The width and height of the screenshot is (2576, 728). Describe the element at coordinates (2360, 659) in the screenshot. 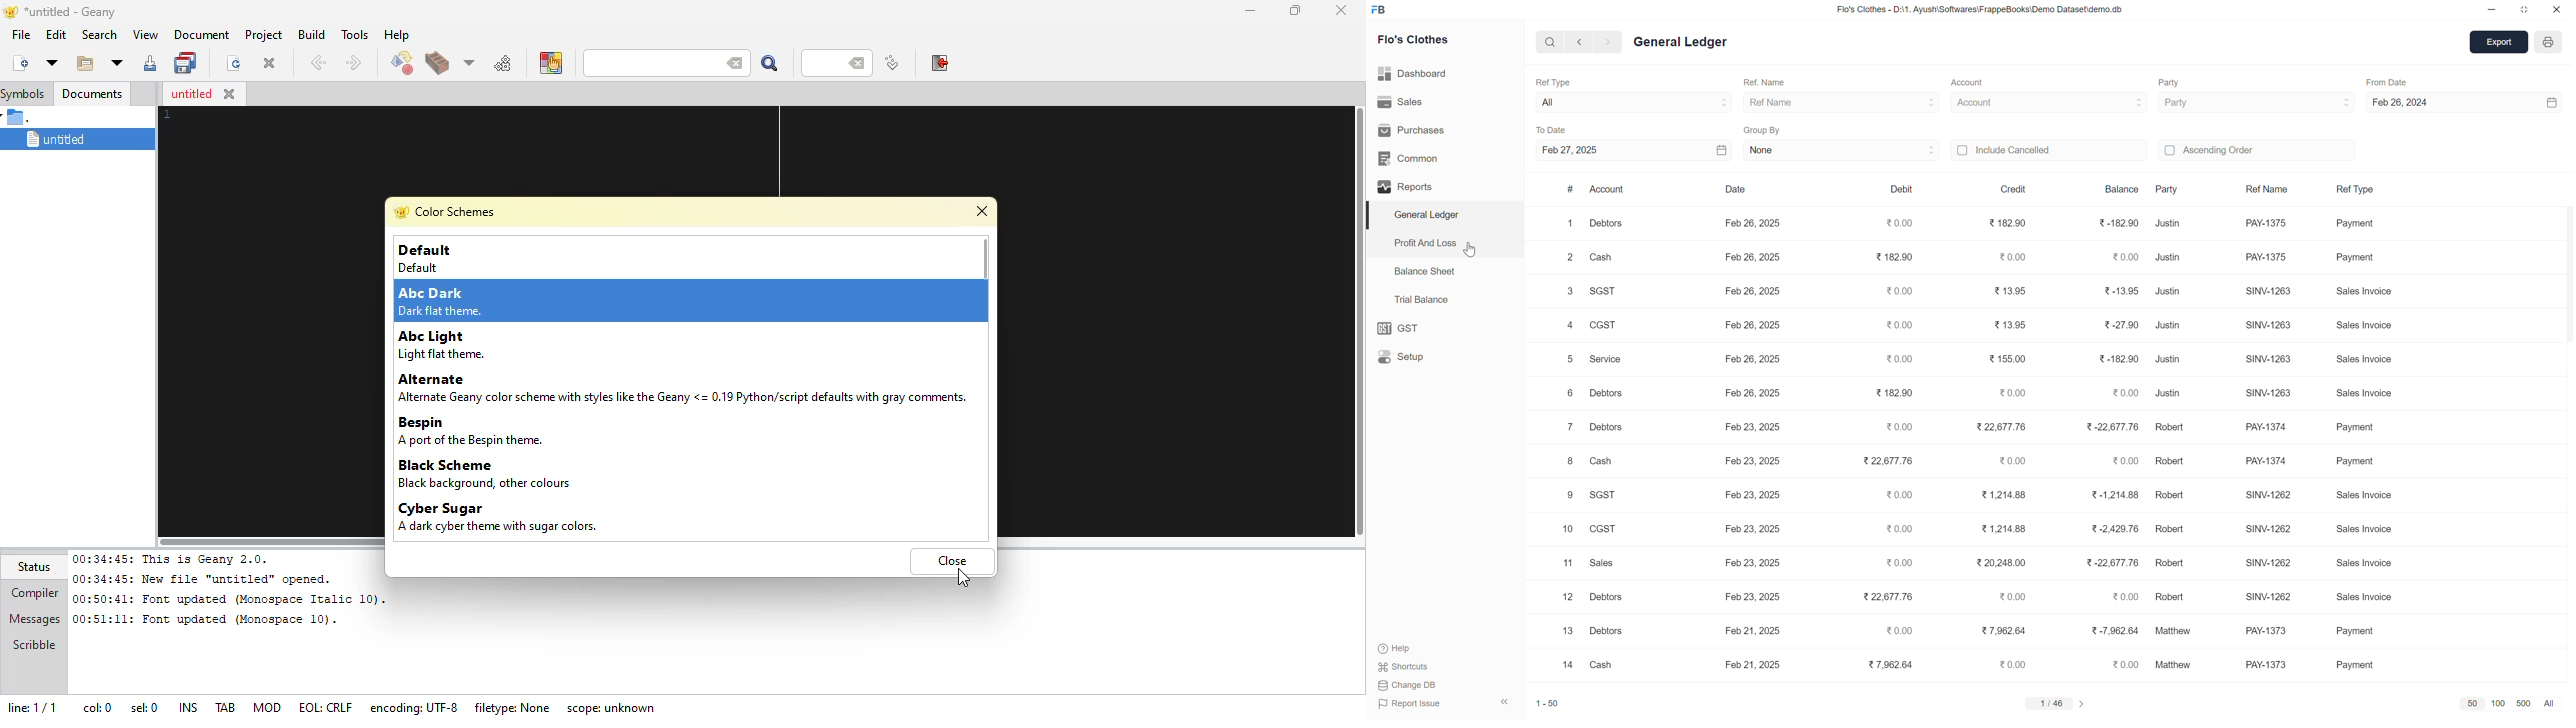

I see `Payment` at that location.